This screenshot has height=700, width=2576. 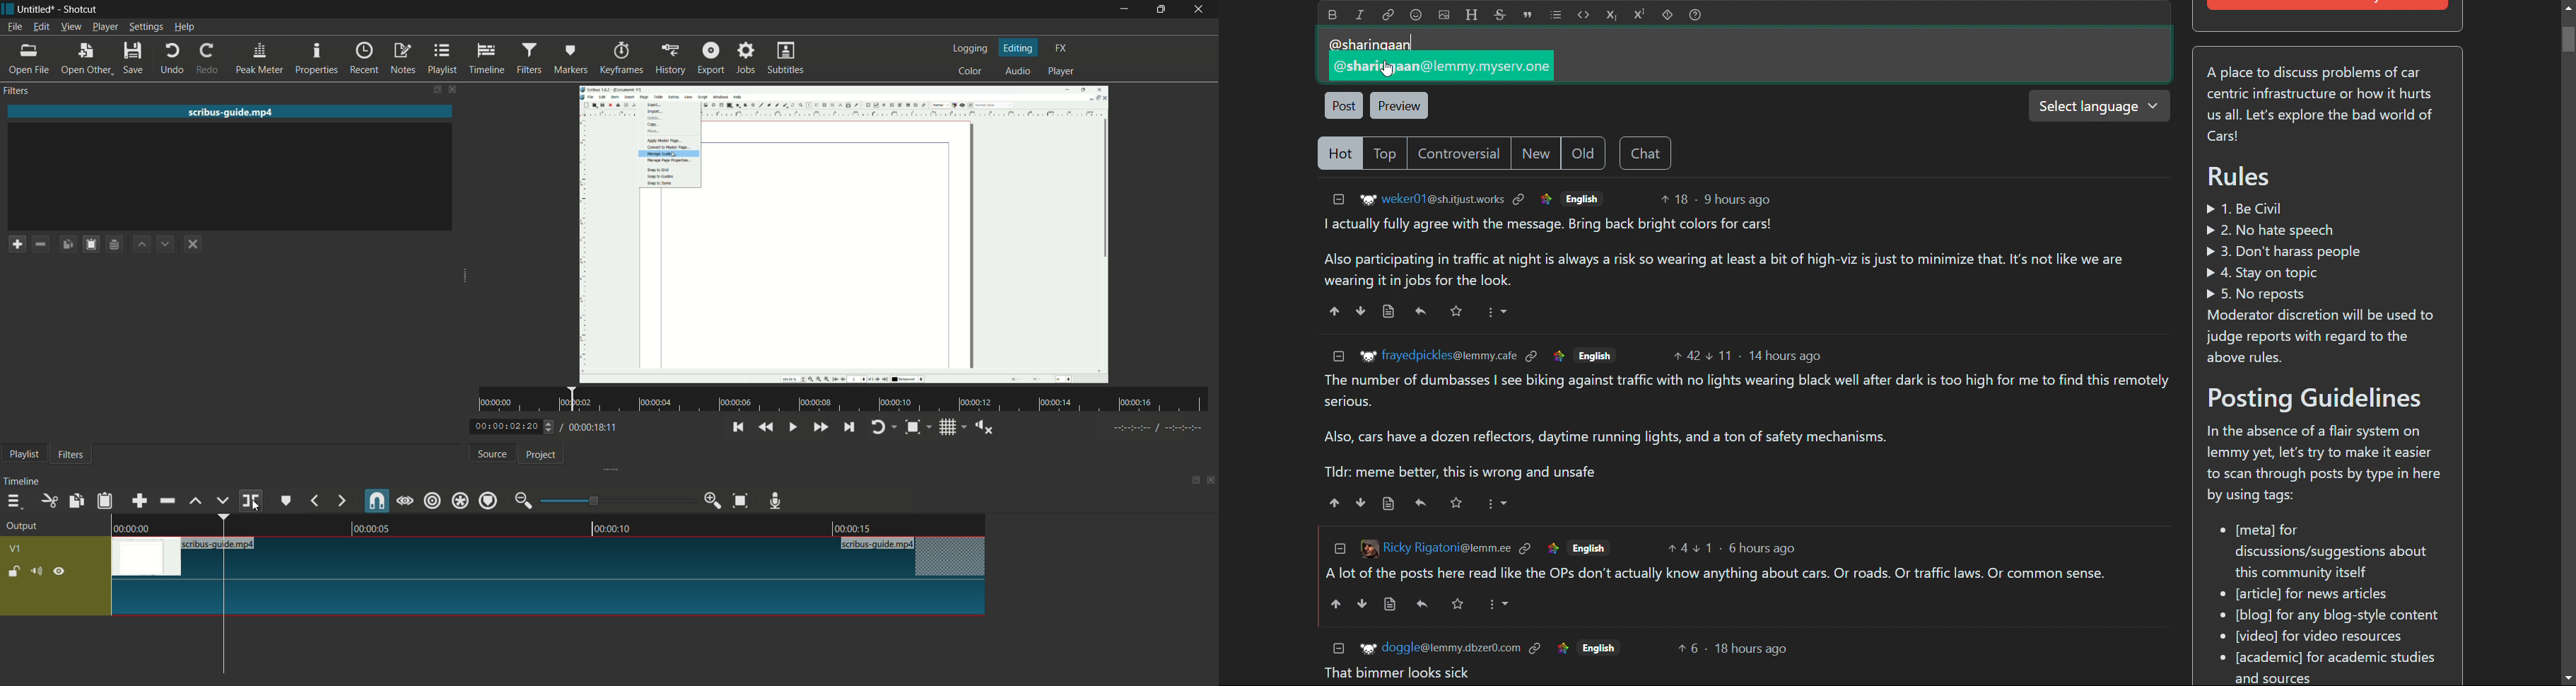 What do you see at coordinates (167, 501) in the screenshot?
I see `ripple delete` at bounding box center [167, 501].